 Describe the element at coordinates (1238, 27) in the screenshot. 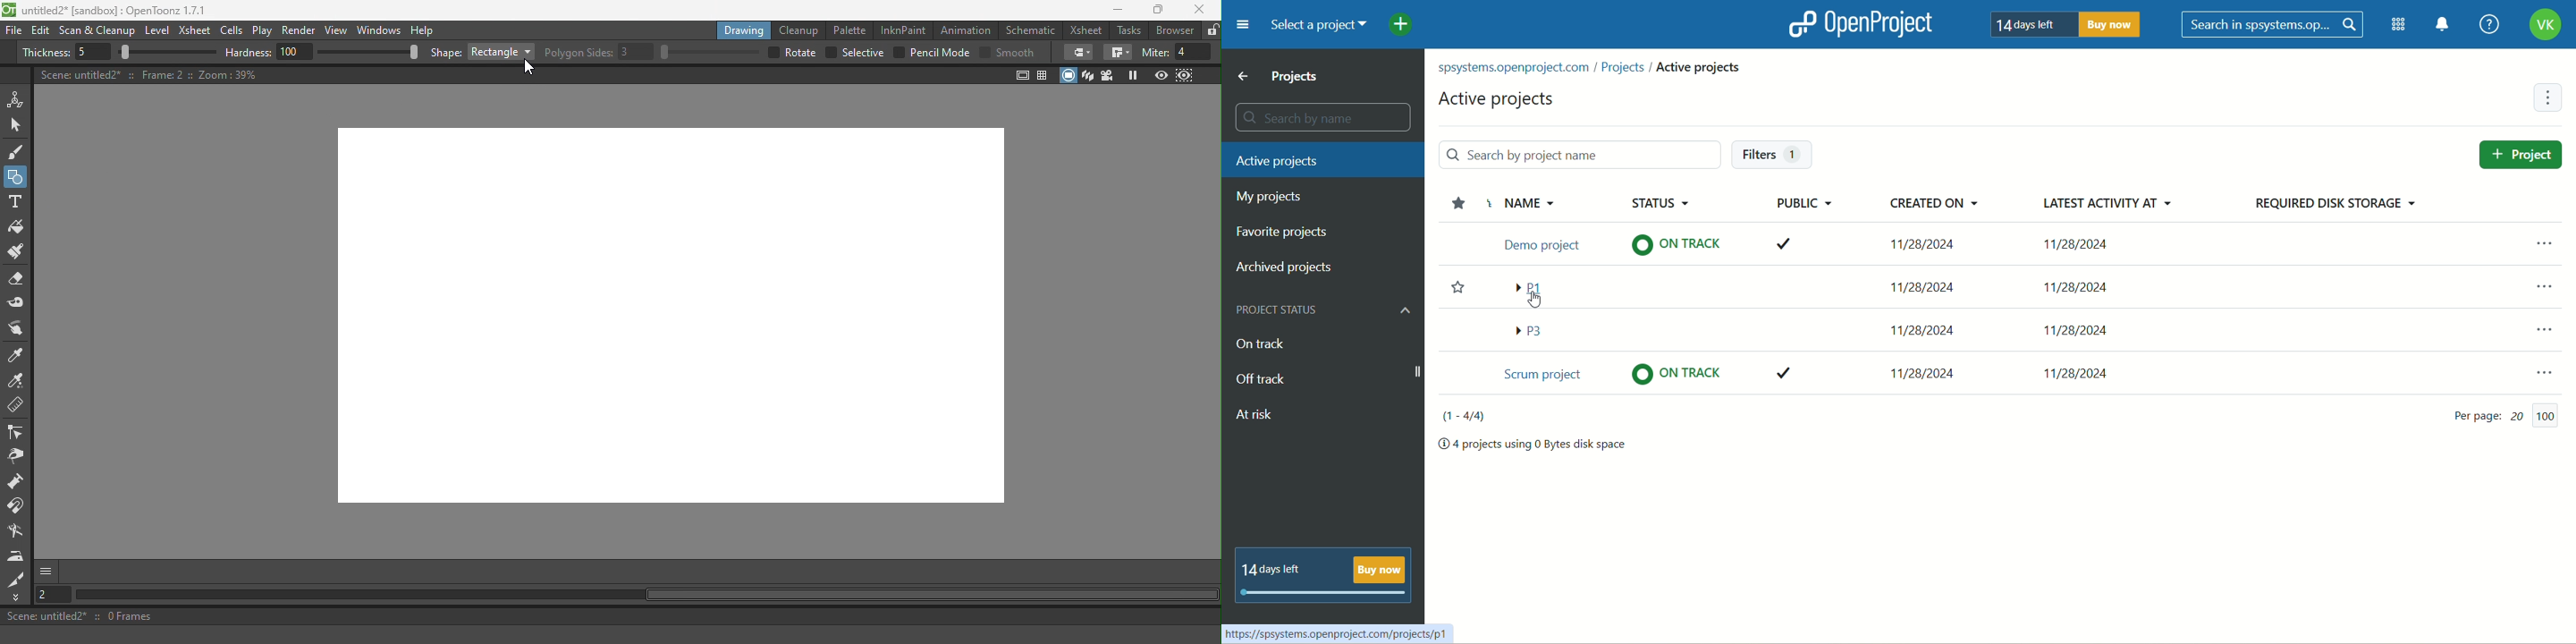

I see `menu` at that location.